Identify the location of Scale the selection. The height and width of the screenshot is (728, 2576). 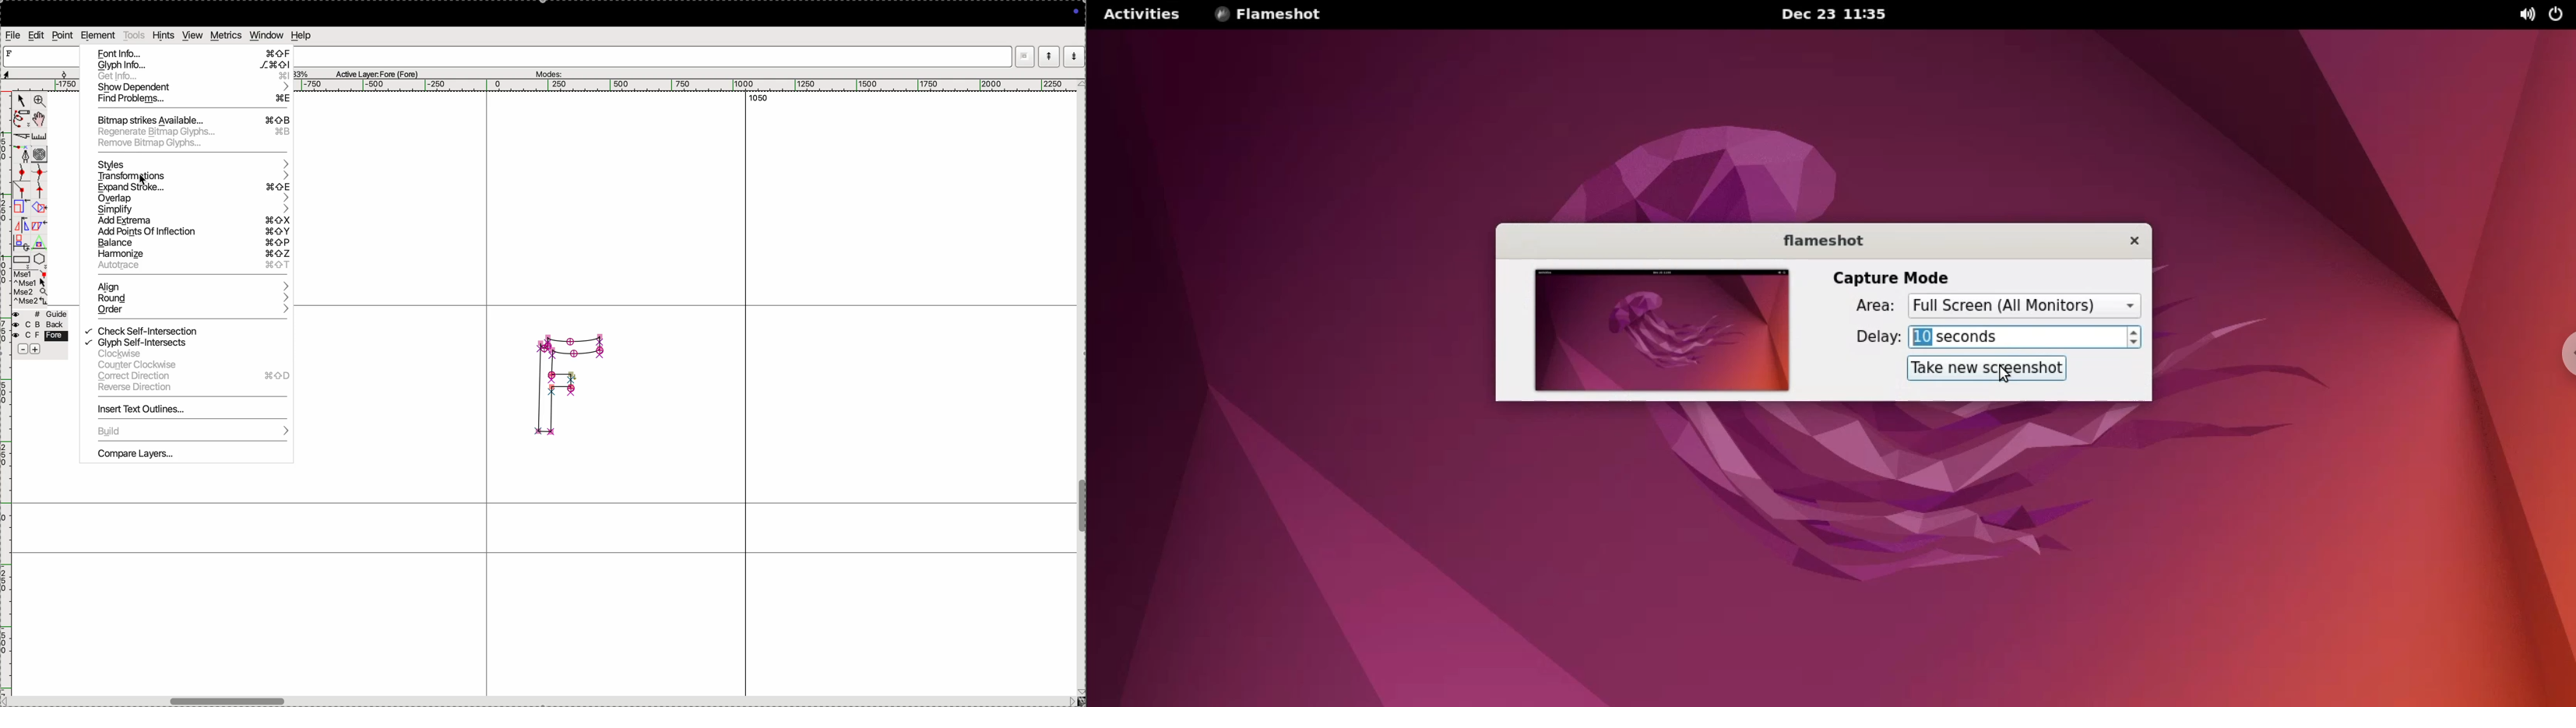
(21, 209).